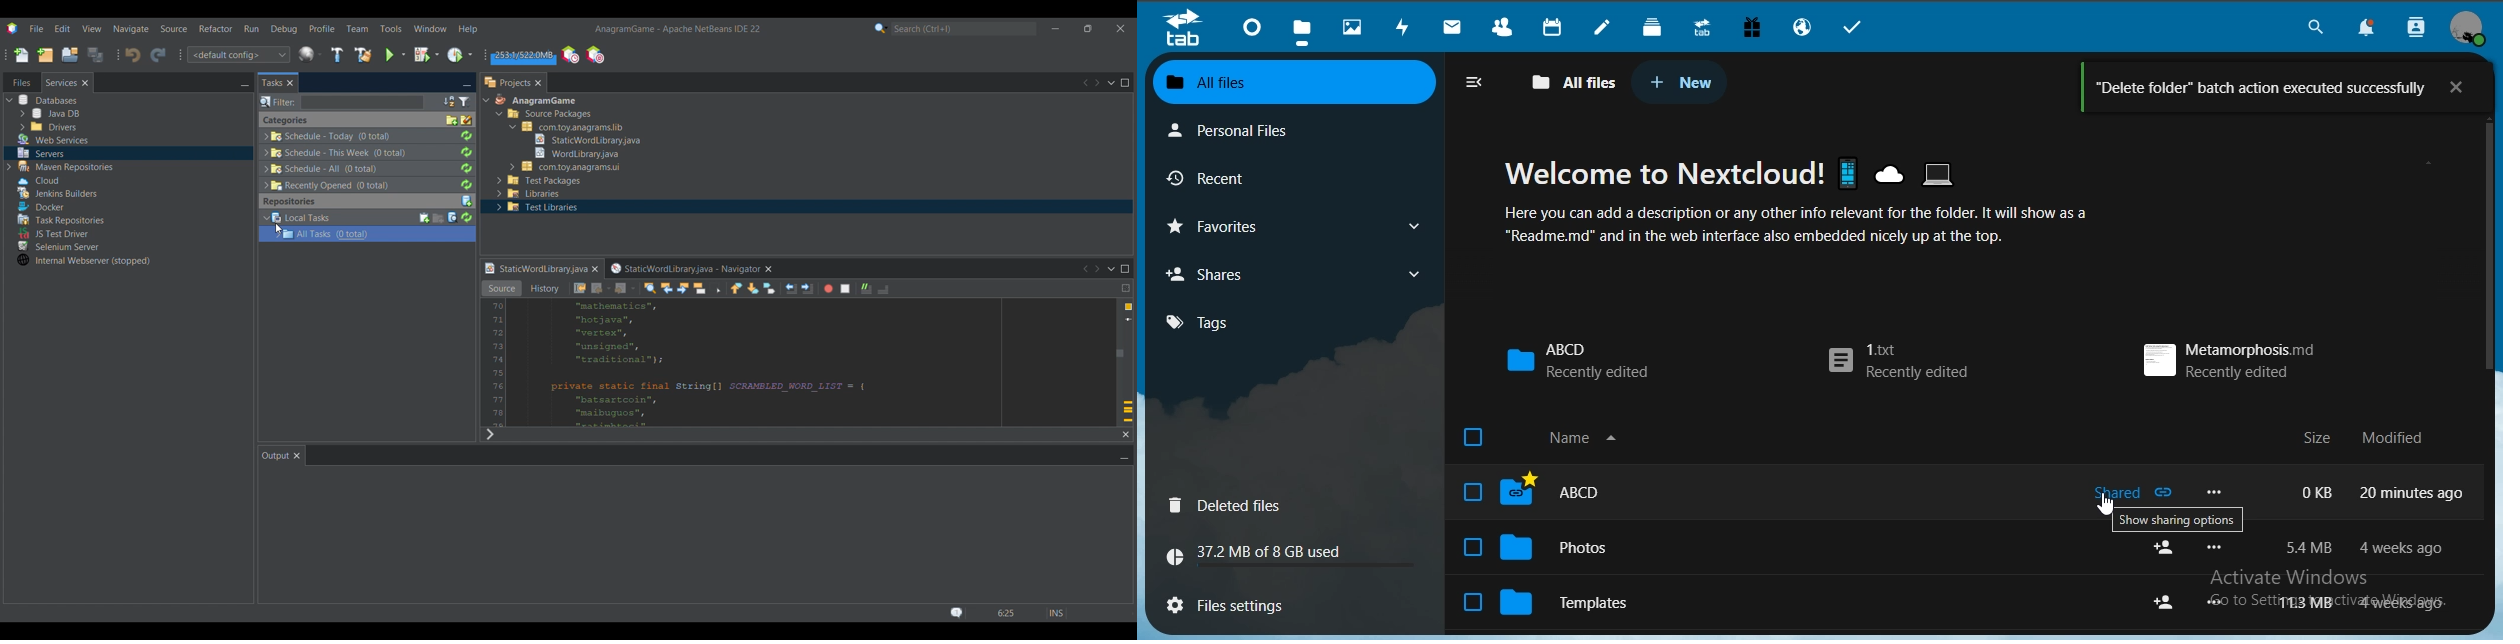  I want to click on tab, so click(1184, 30).